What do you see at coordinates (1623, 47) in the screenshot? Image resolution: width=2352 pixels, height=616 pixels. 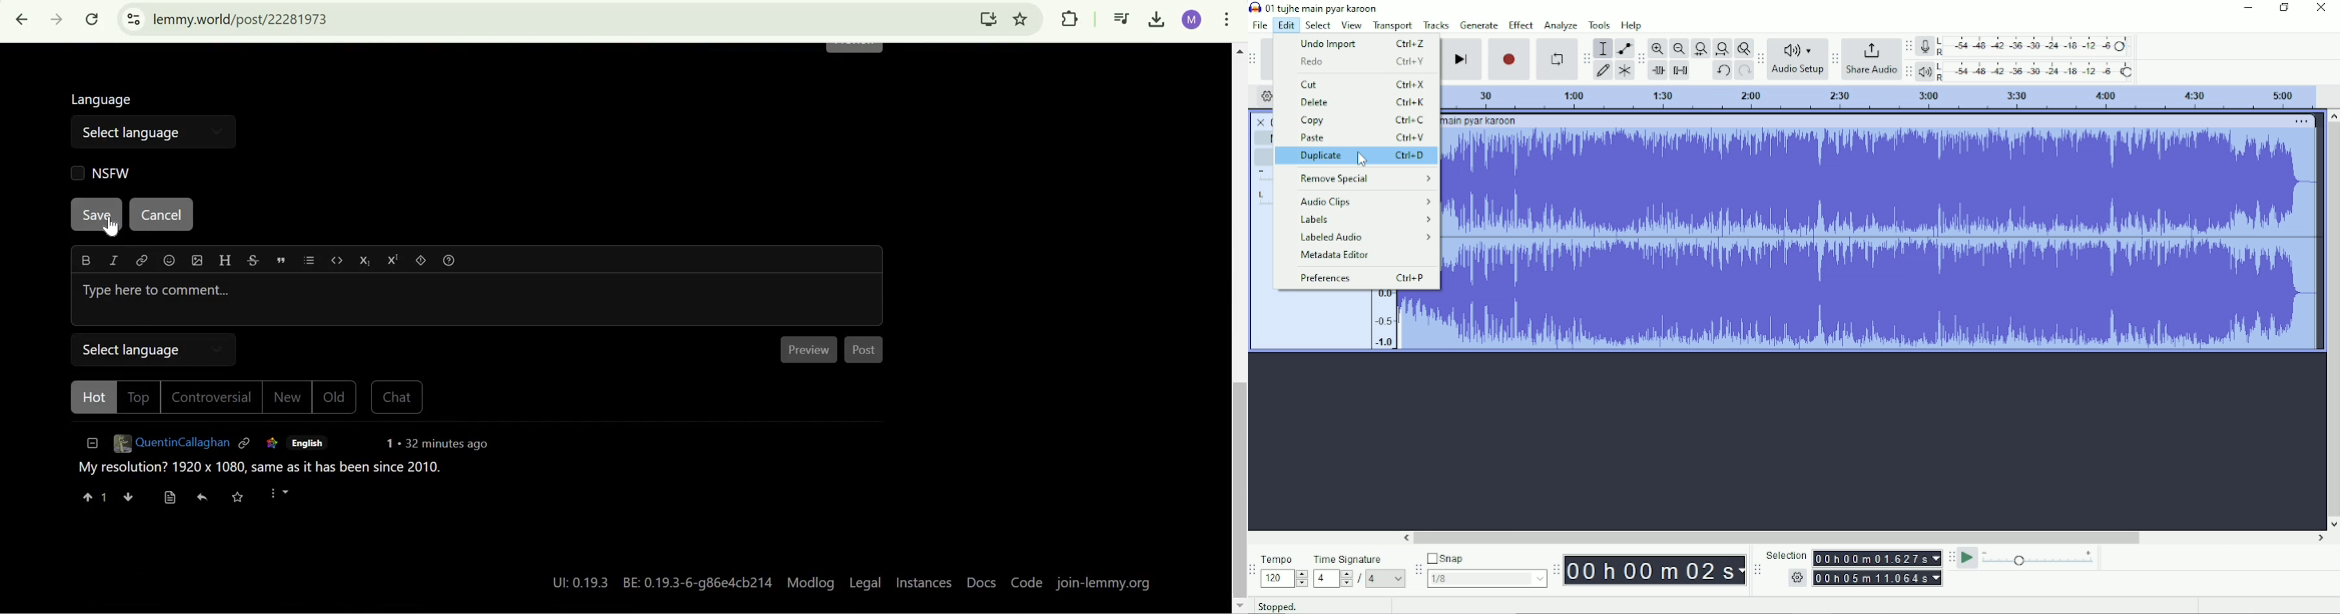 I see `Envelope tool` at bounding box center [1623, 47].